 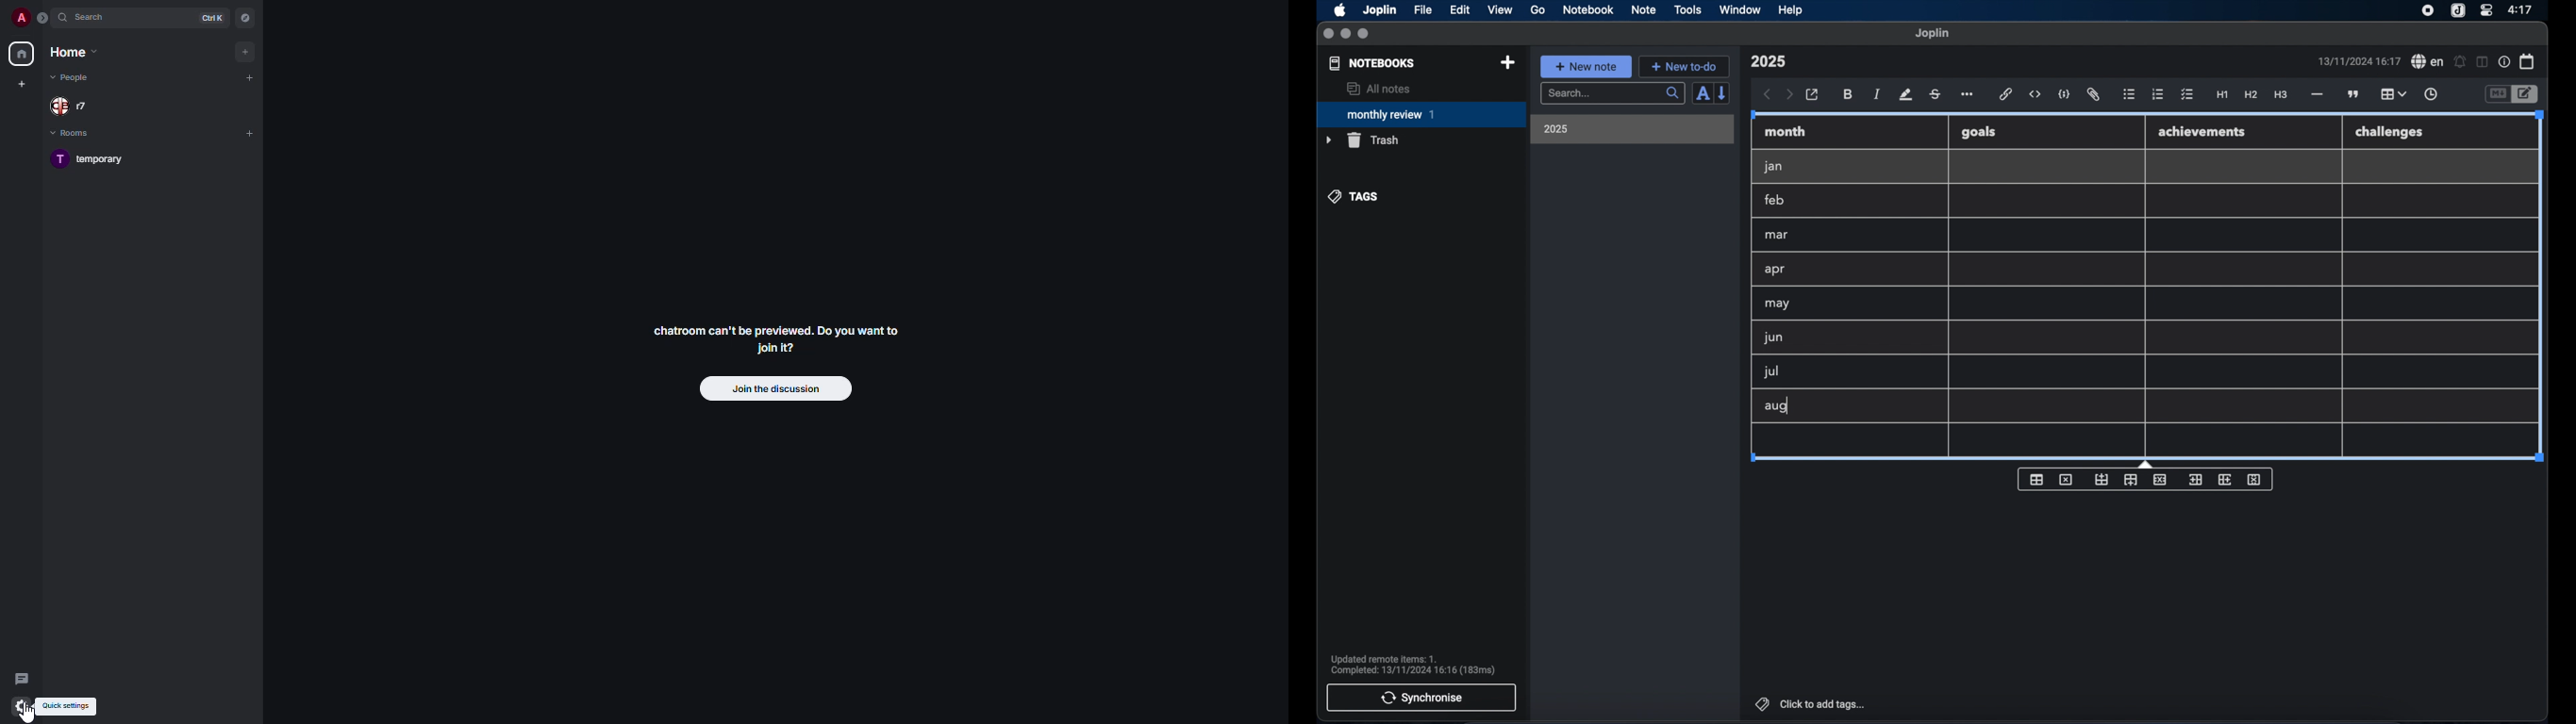 What do you see at coordinates (1507, 63) in the screenshot?
I see `new notebook` at bounding box center [1507, 63].